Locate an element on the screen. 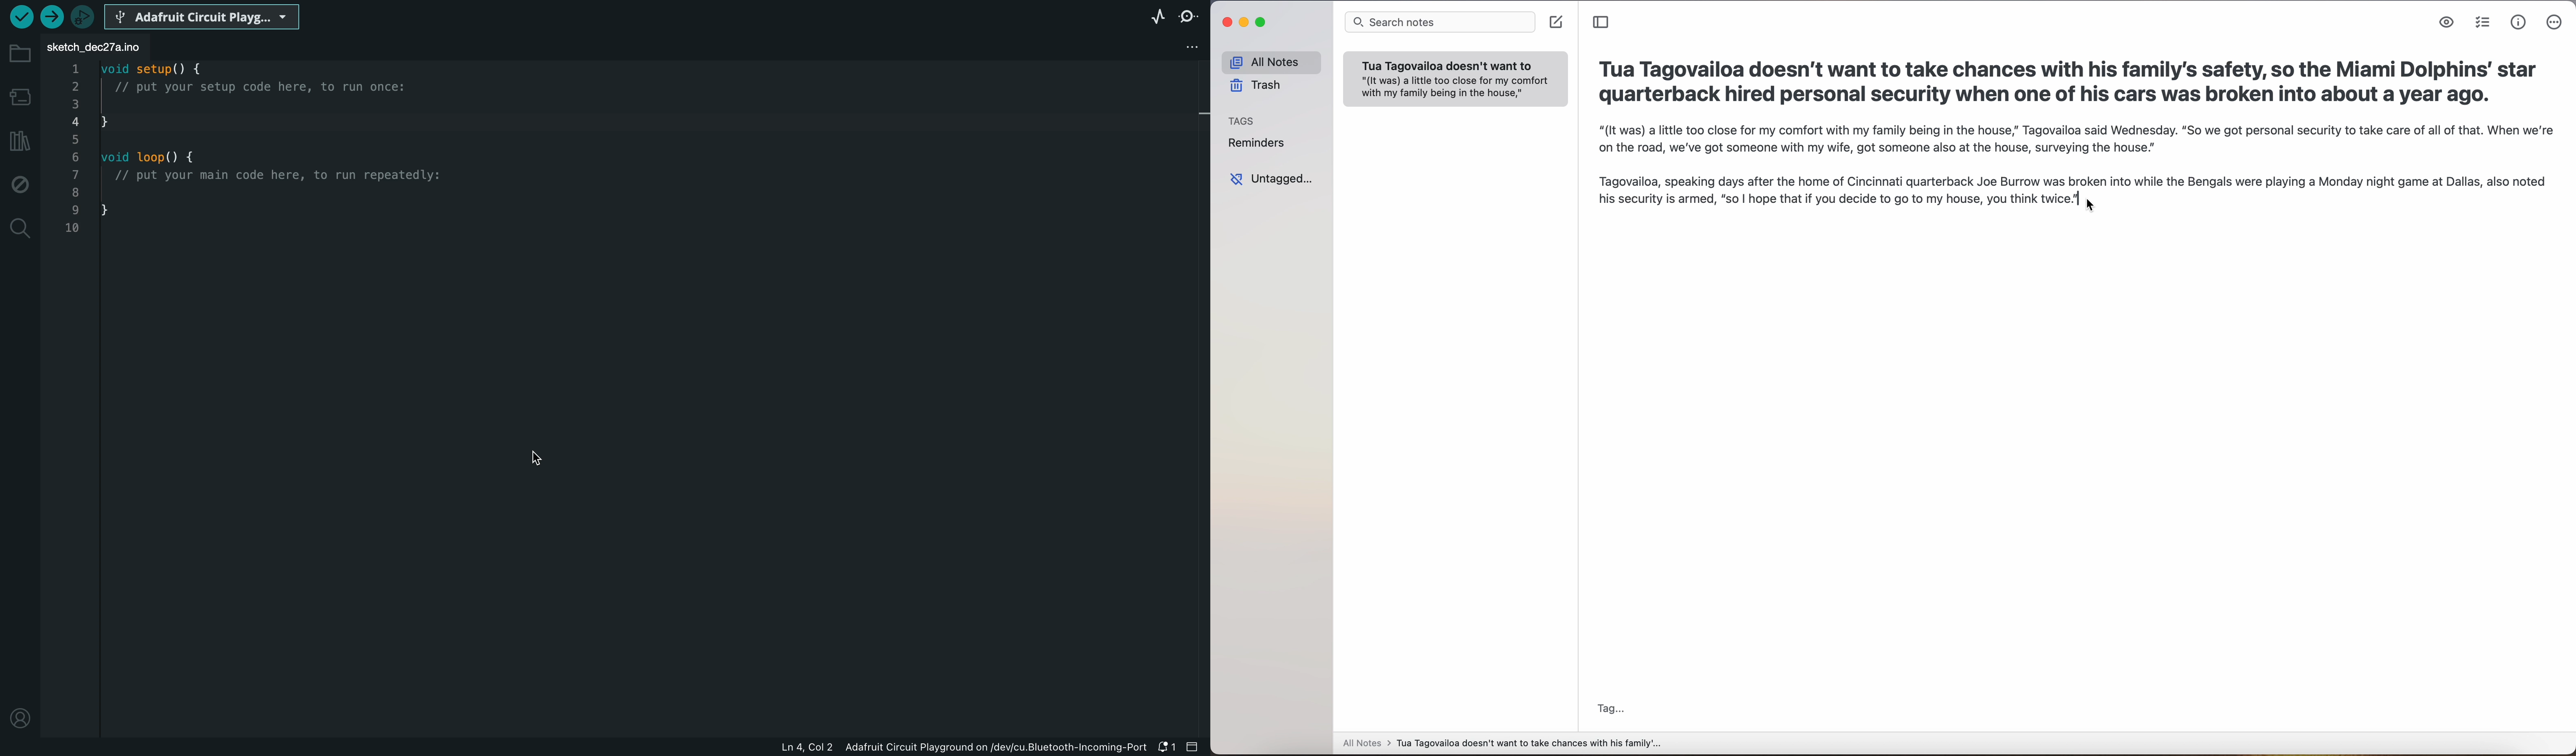  cursor is located at coordinates (2094, 208).